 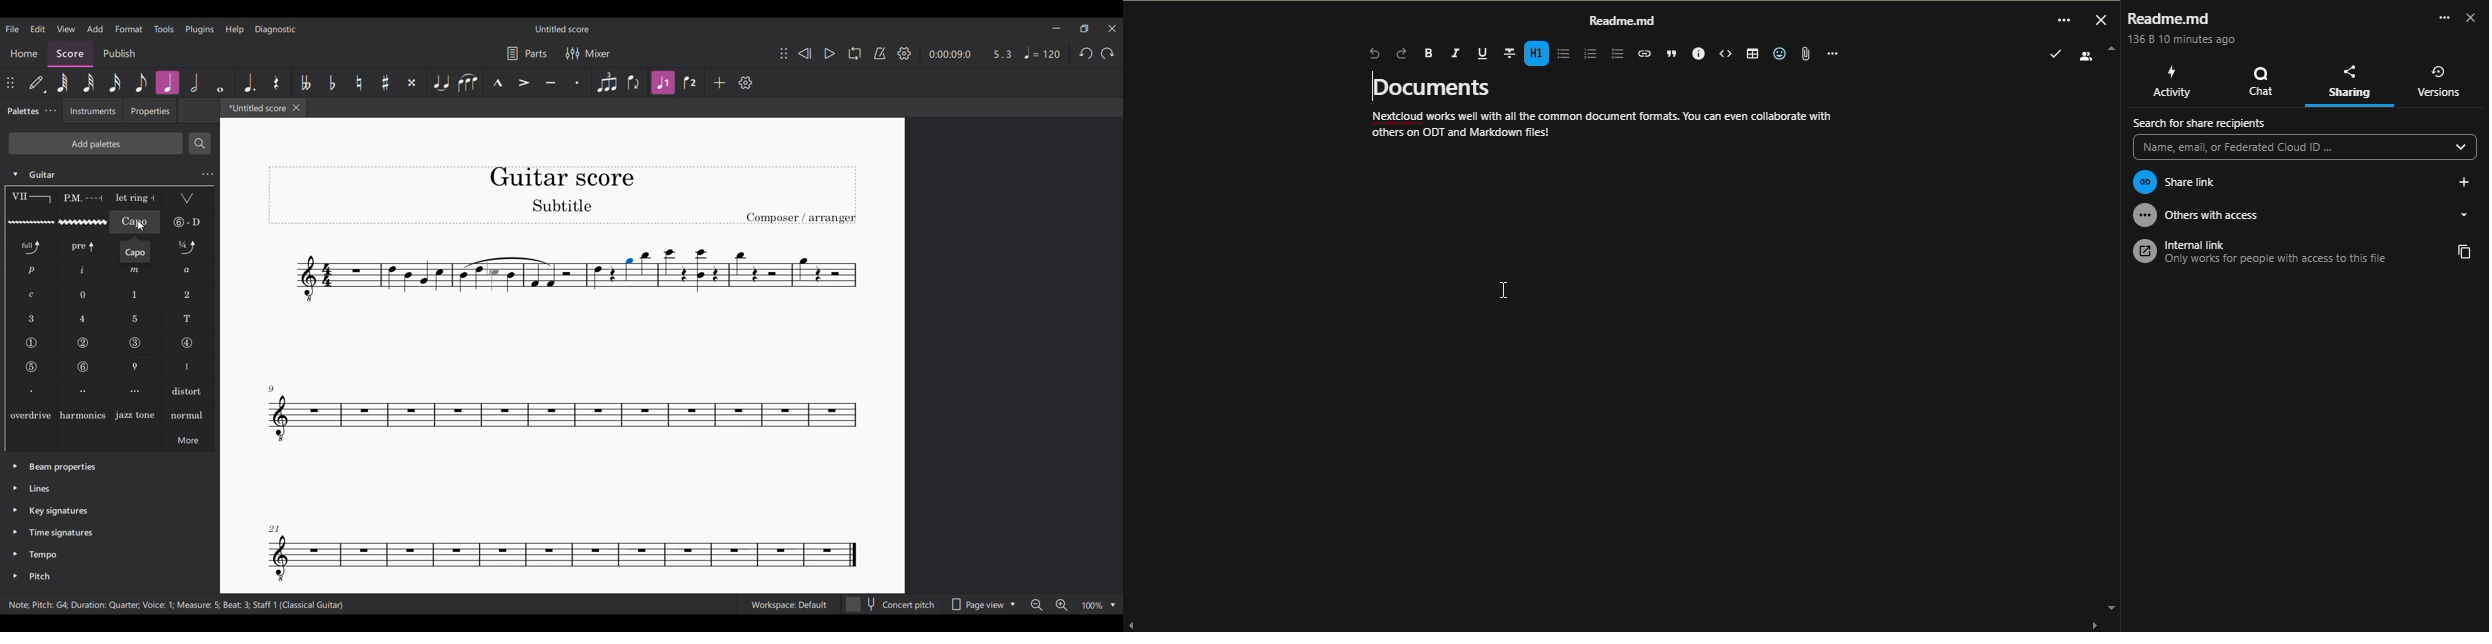 I want to click on LH guitar fingering 5, so click(x=135, y=319).